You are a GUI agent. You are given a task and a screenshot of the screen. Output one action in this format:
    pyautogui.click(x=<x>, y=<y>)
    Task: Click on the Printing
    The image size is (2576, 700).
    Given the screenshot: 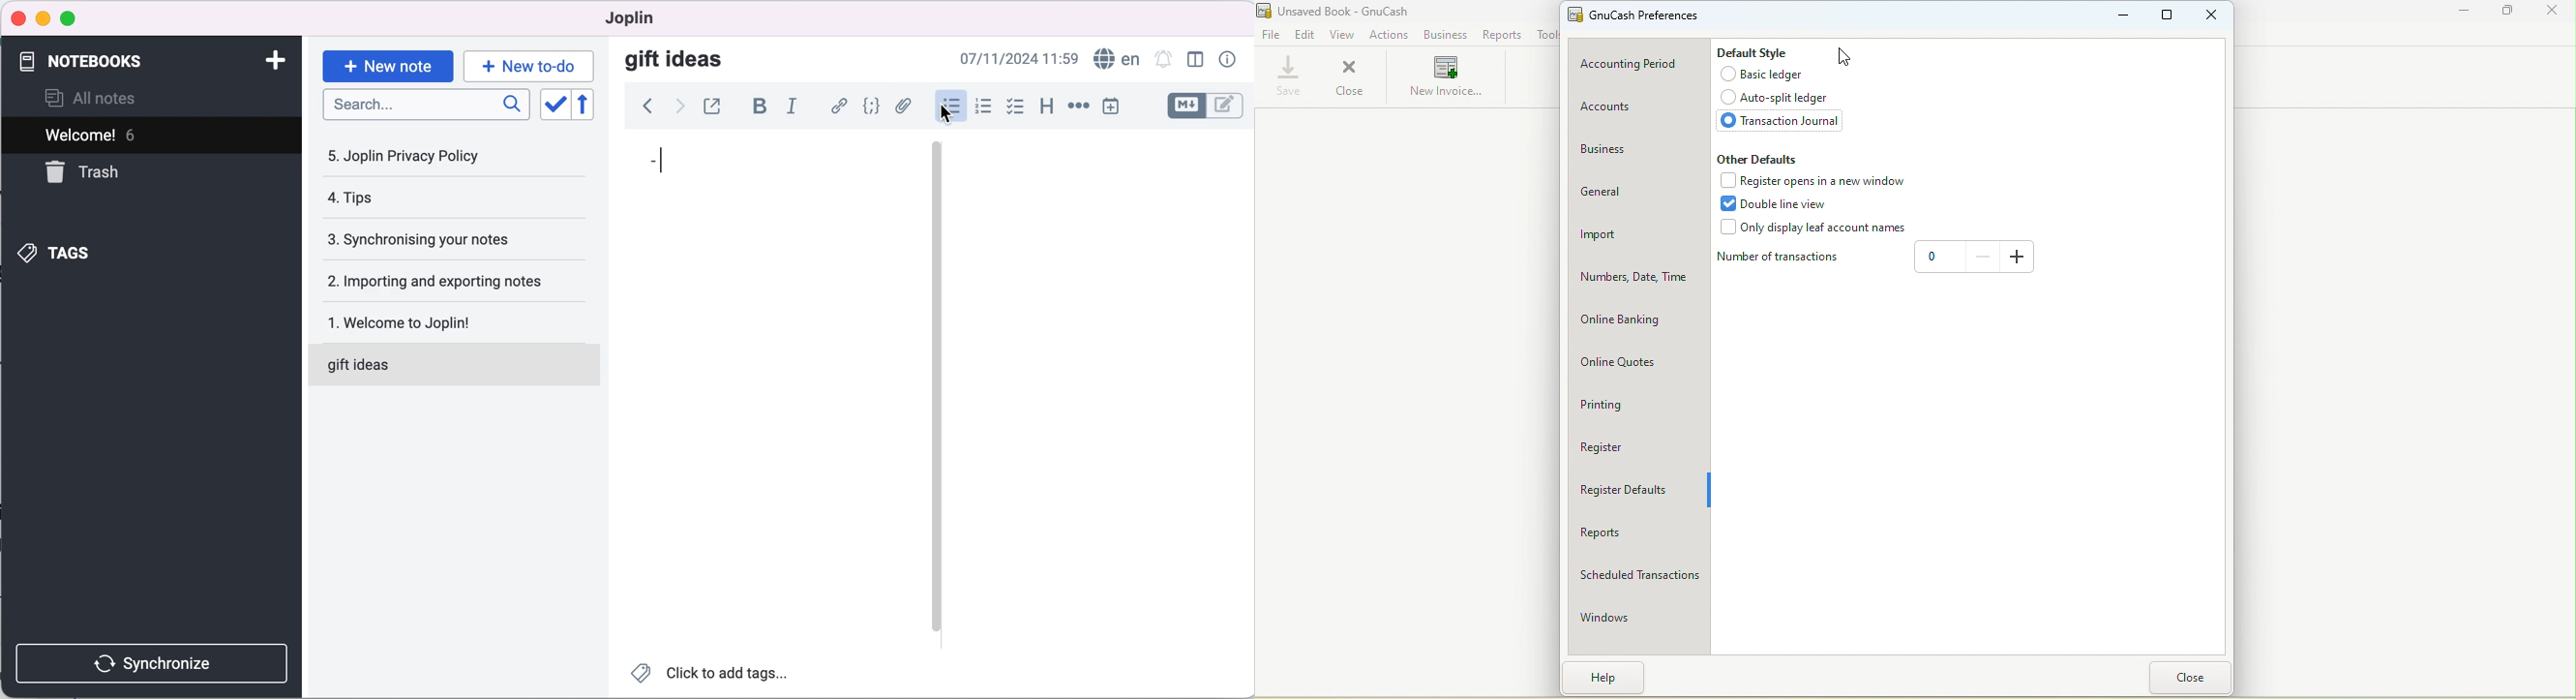 What is the action you would take?
    pyautogui.click(x=1637, y=408)
    